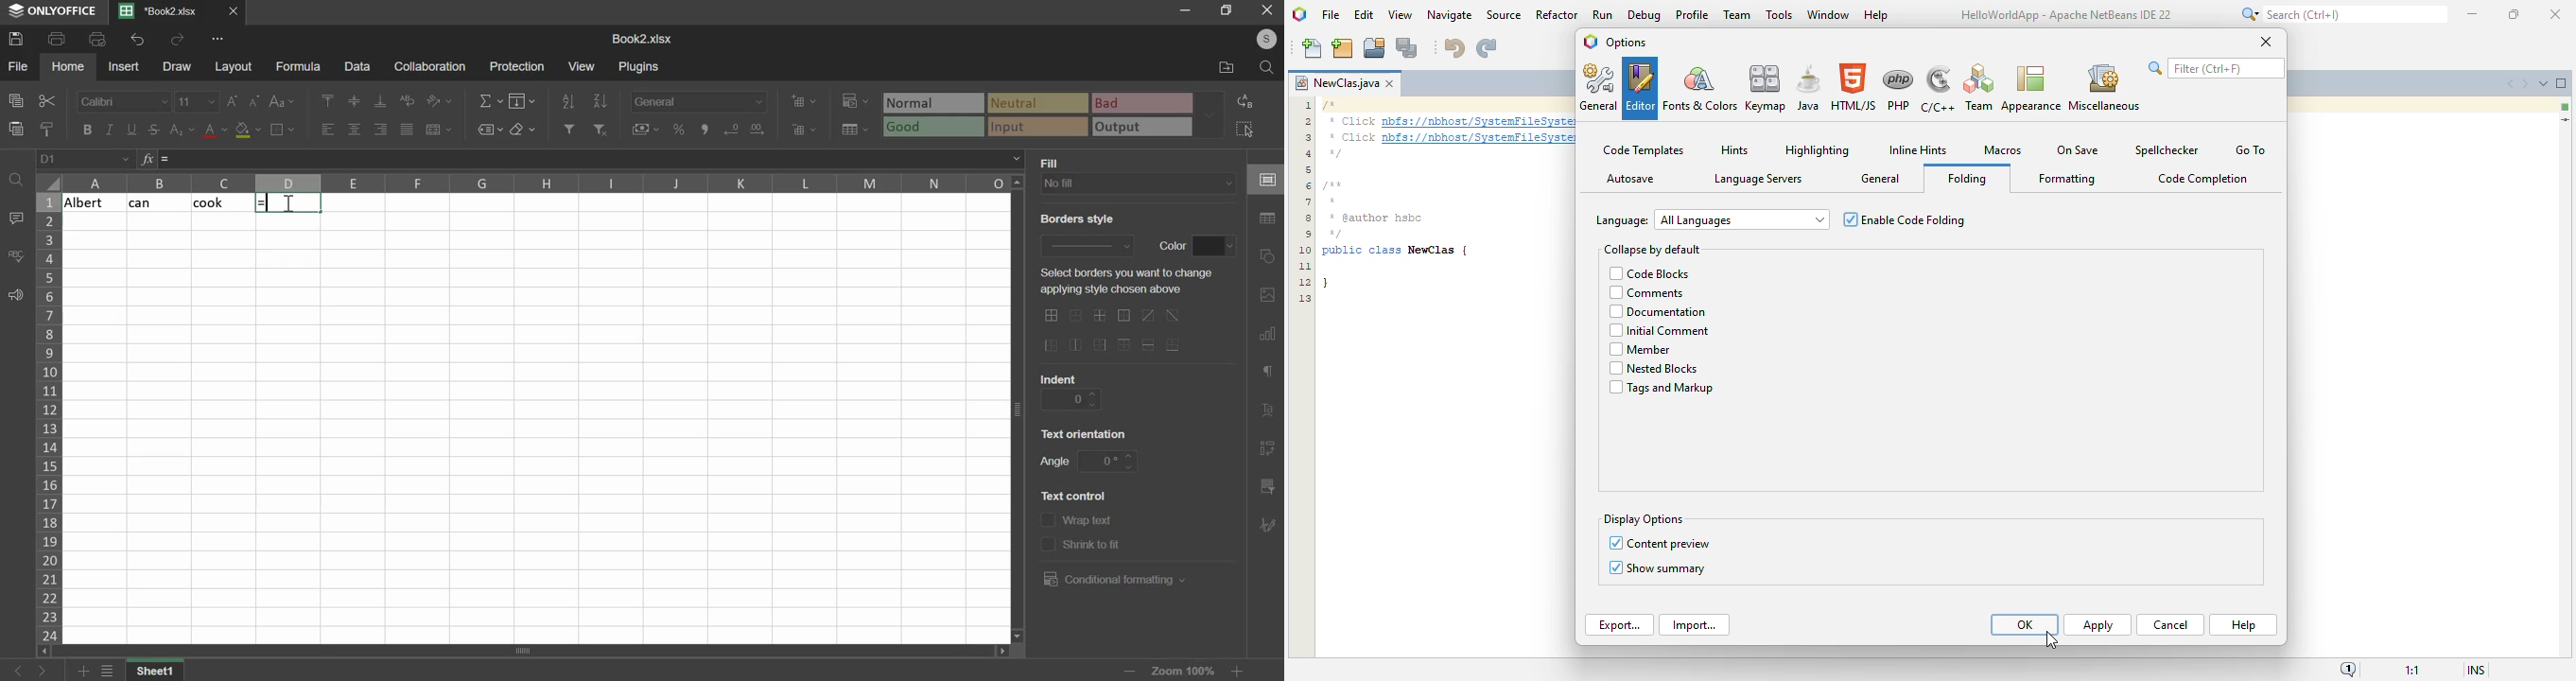 The height and width of the screenshot is (700, 2576). I want to click on orientation, so click(439, 100).